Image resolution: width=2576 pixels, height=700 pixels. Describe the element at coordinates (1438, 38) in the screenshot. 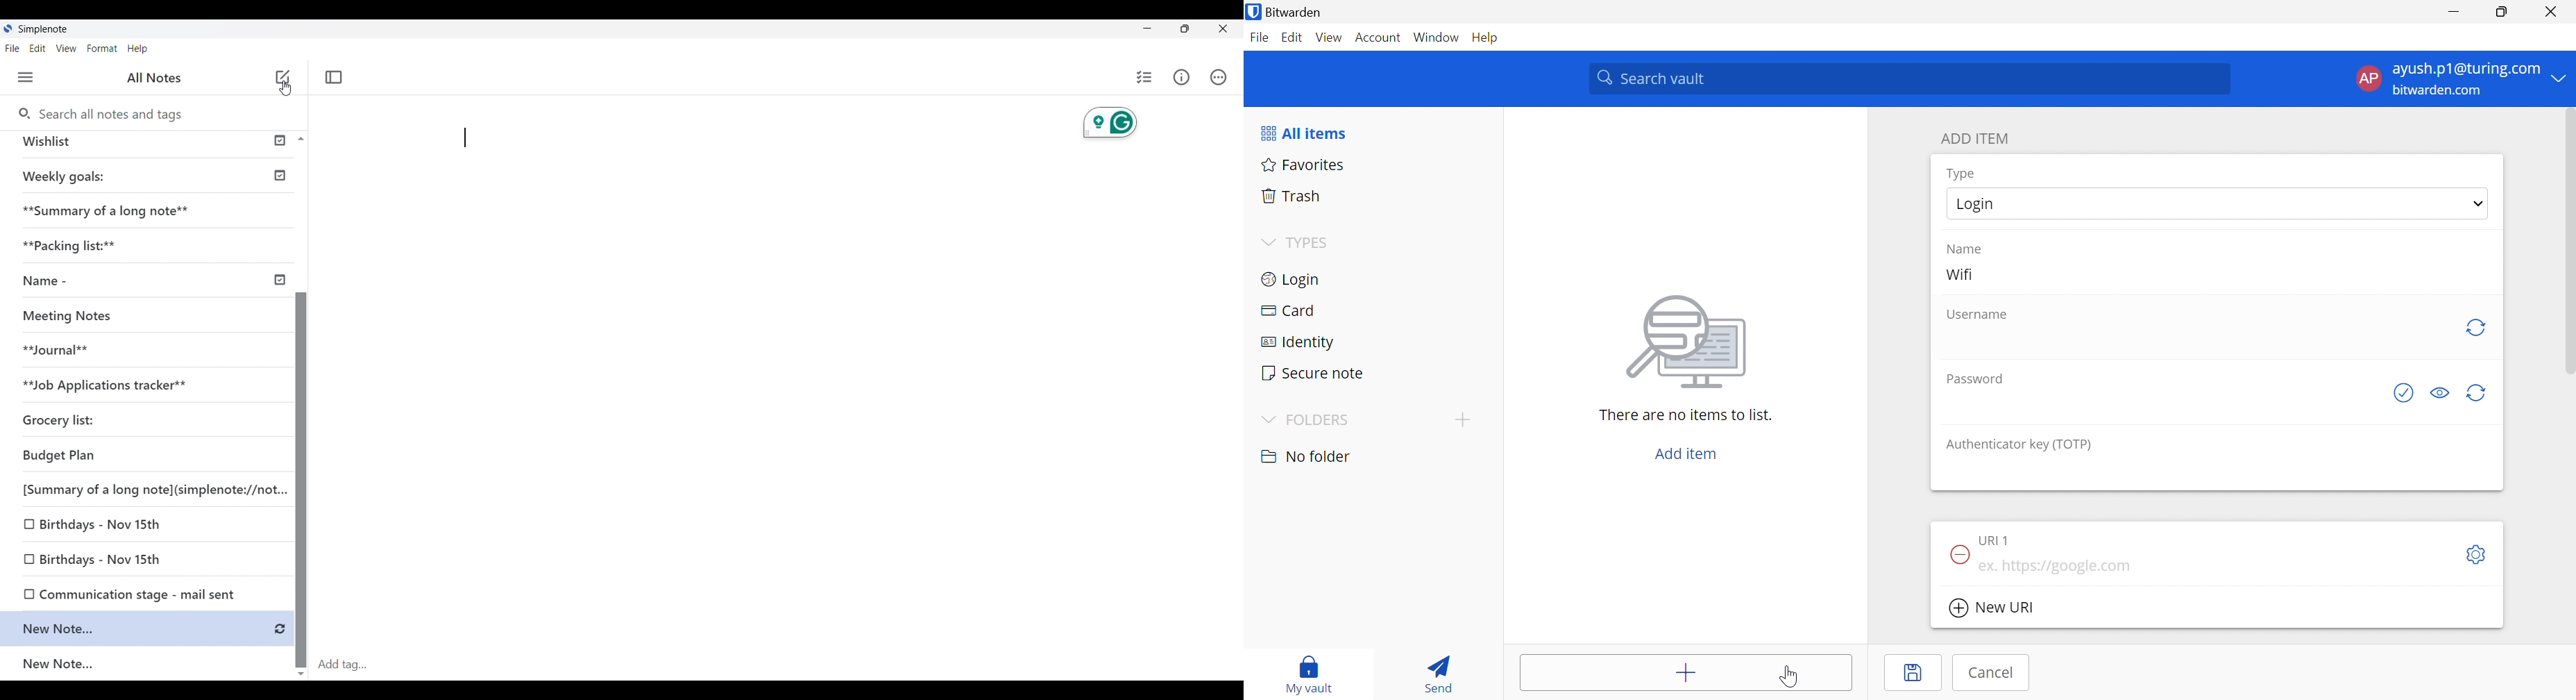

I see `Window` at that location.